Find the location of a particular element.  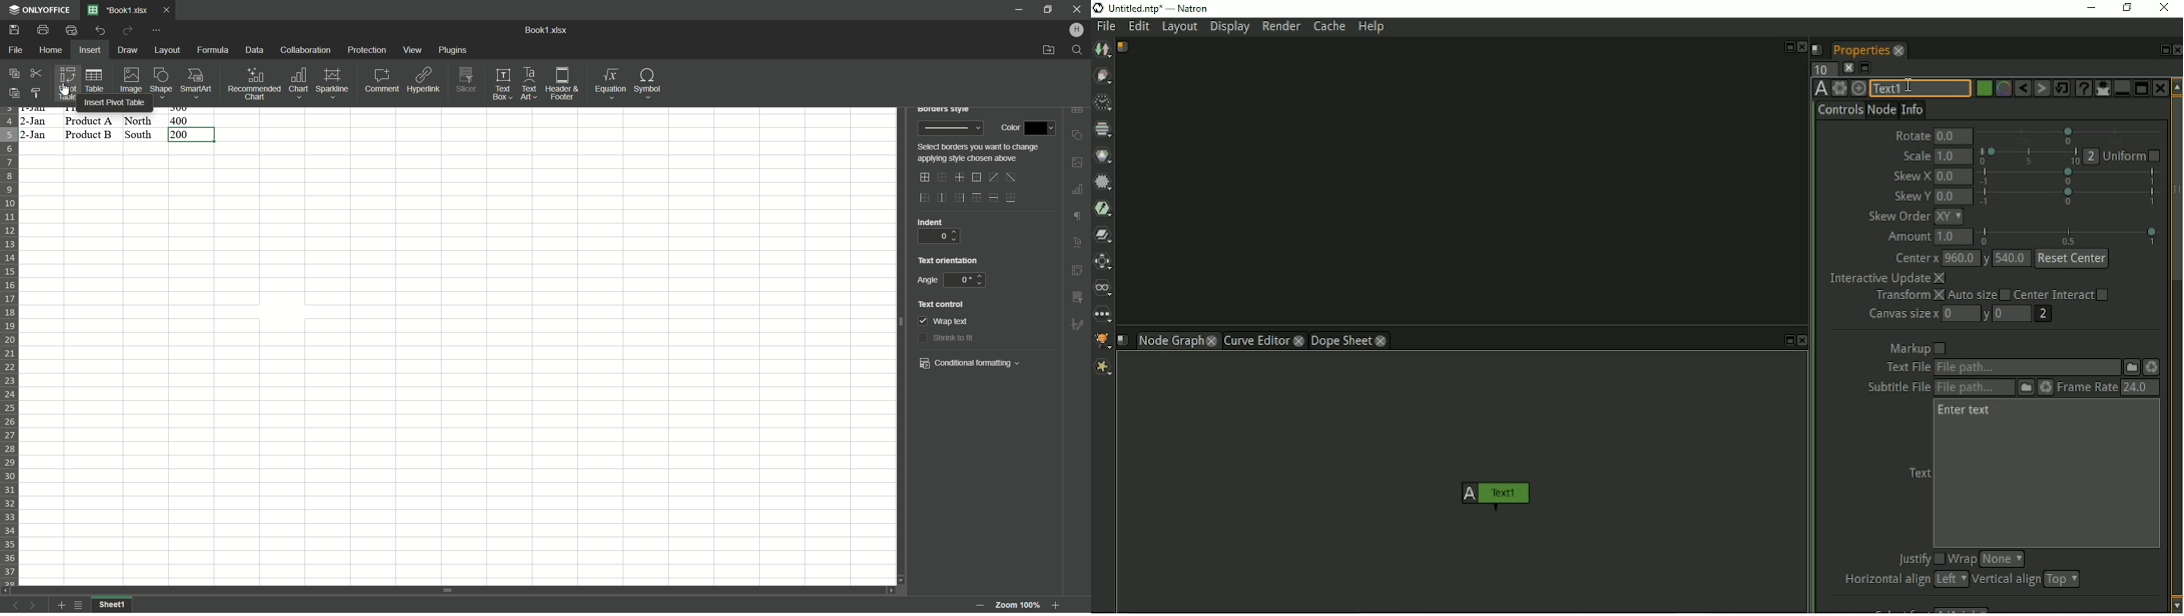

view is located at coordinates (413, 51).